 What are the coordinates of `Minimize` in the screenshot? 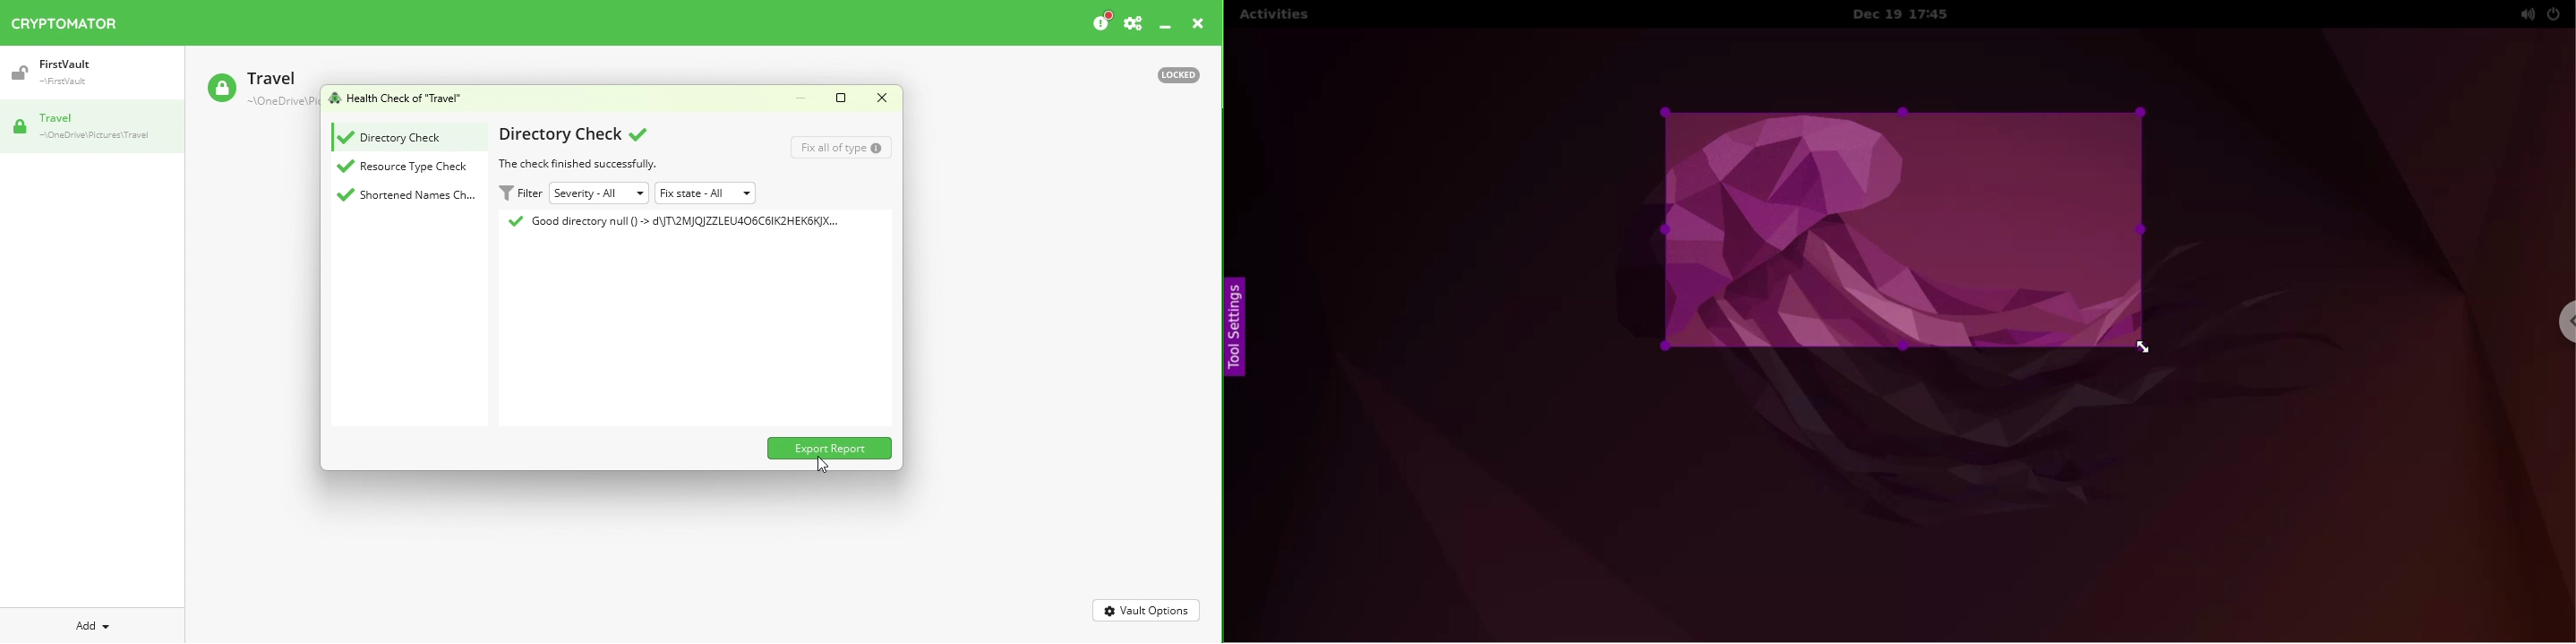 It's located at (800, 96).